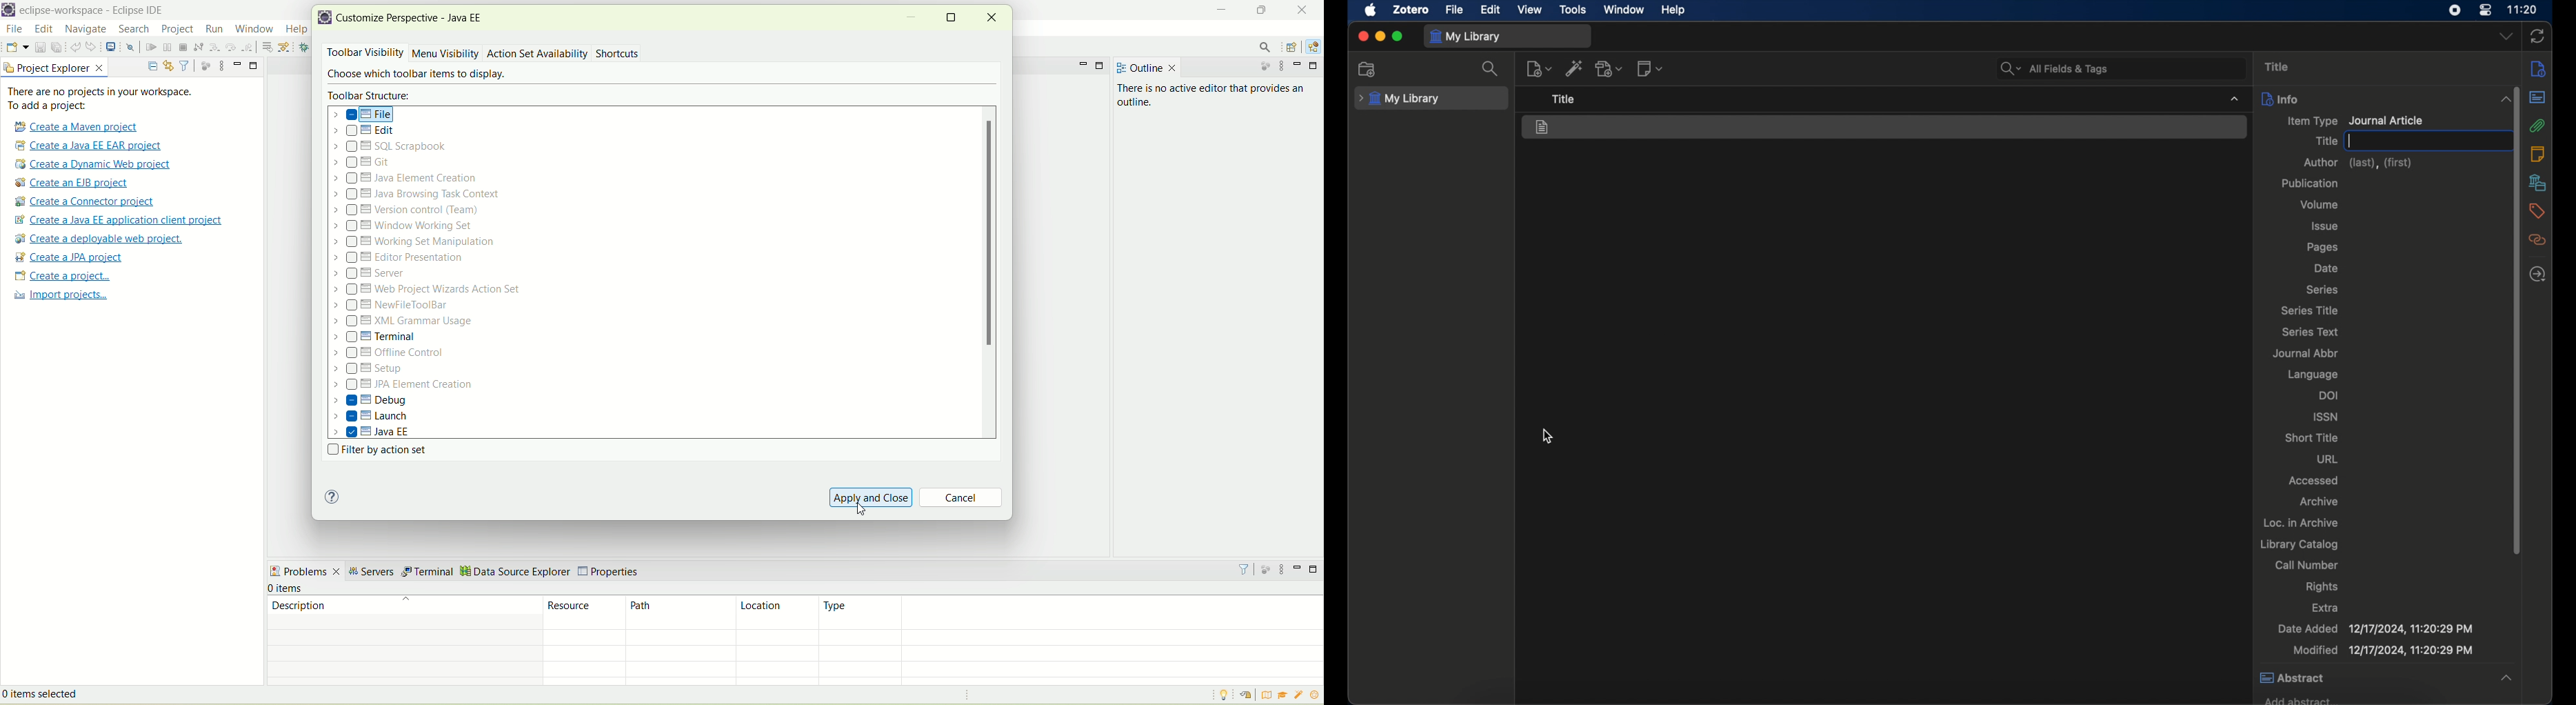 This screenshot has width=2576, height=728. I want to click on close, so click(1362, 36).